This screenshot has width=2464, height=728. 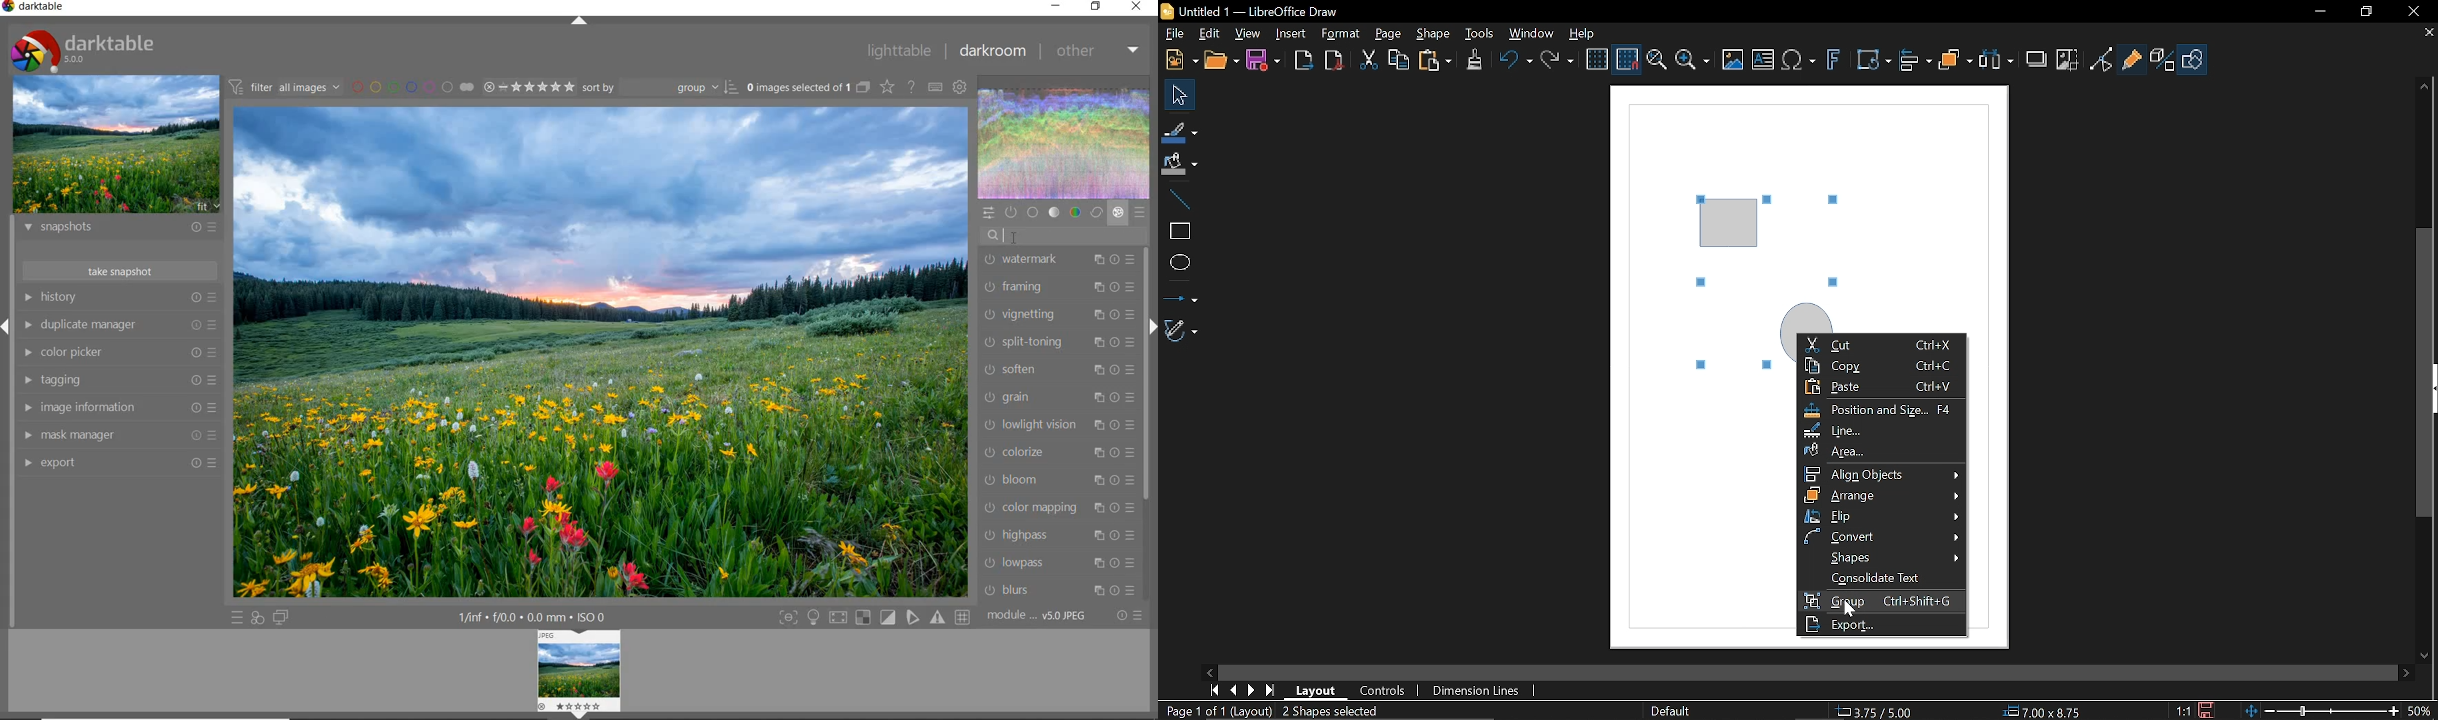 What do you see at coordinates (1064, 235) in the screenshot?
I see `search modules by name` at bounding box center [1064, 235].